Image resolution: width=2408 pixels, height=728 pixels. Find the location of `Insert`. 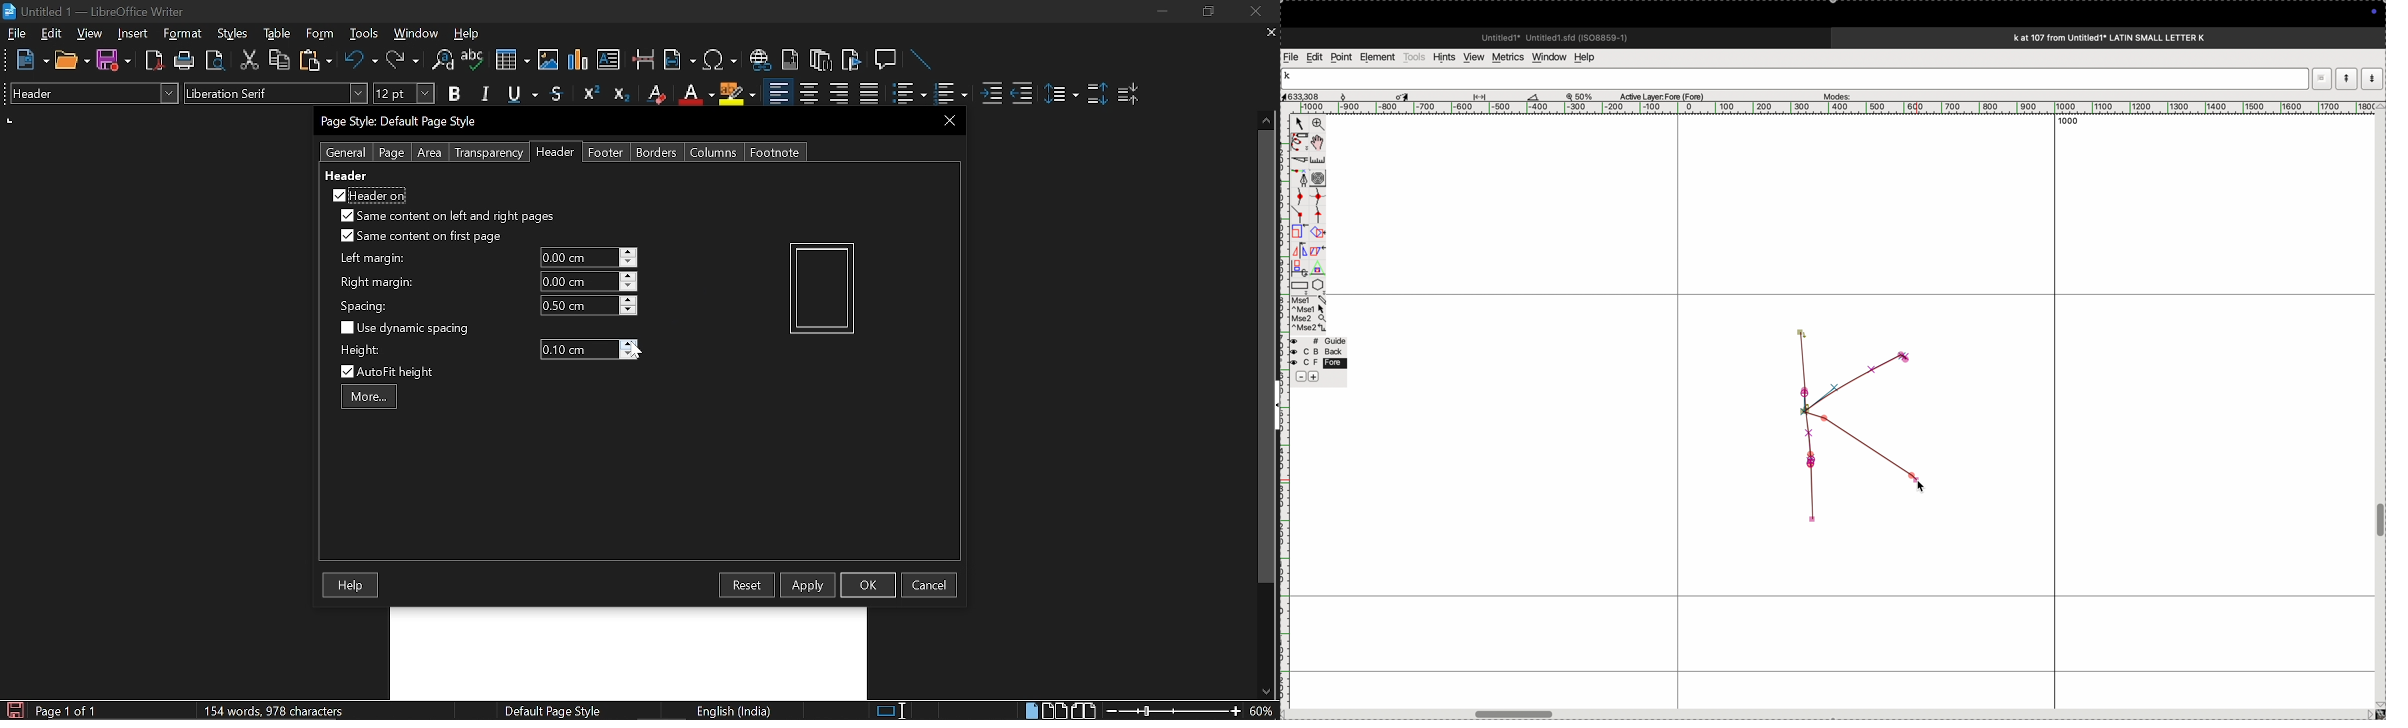

Insert is located at coordinates (137, 33).